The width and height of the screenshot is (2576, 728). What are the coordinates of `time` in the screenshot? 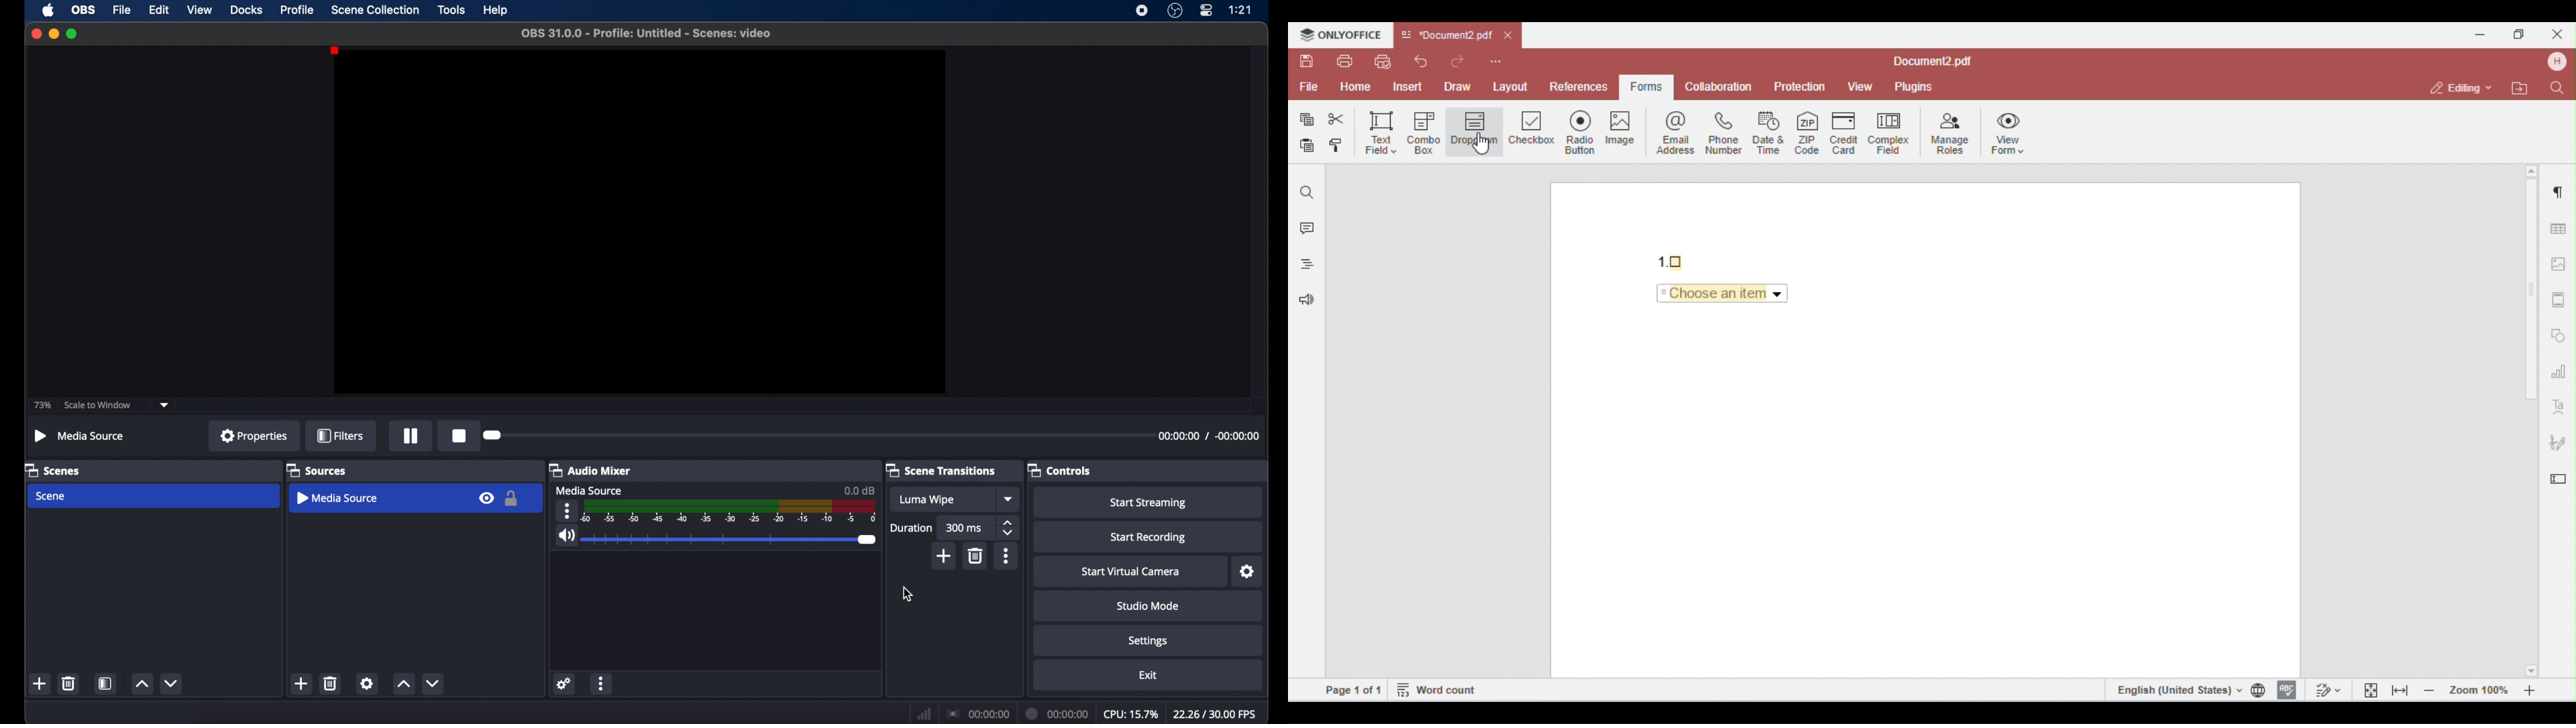 It's located at (1240, 10).